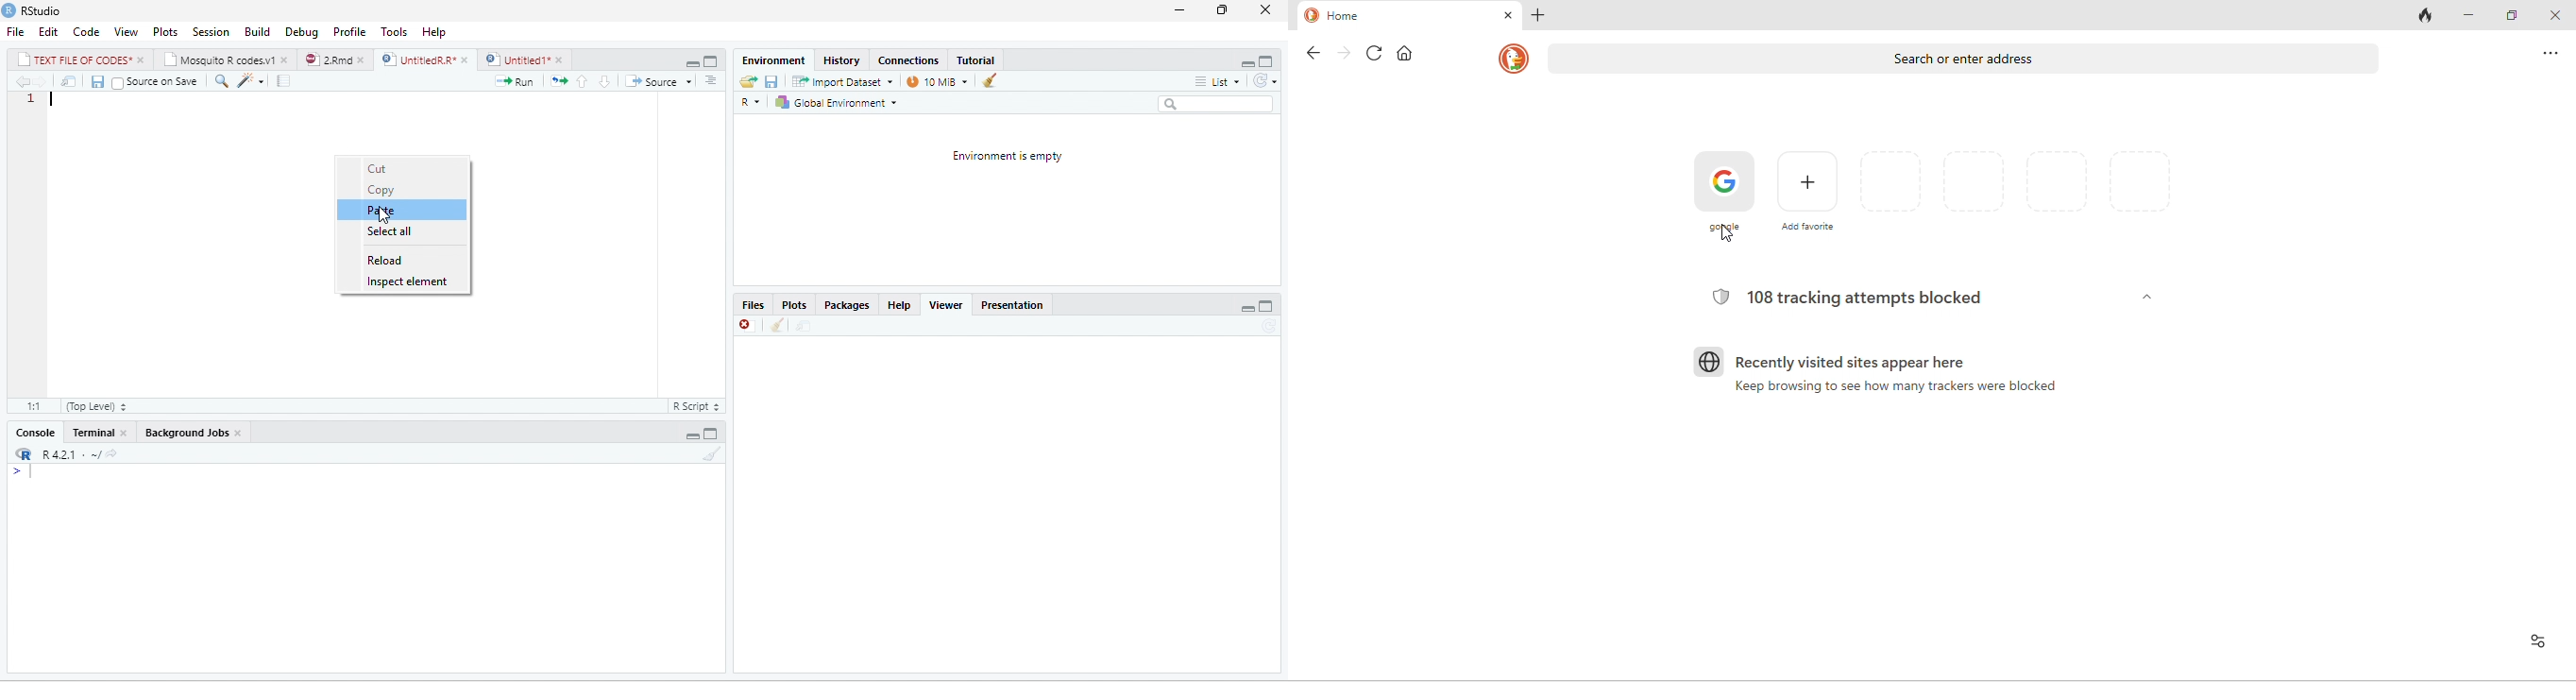  What do you see at coordinates (378, 169) in the screenshot?
I see `cut` at bounding box center [378, 169].